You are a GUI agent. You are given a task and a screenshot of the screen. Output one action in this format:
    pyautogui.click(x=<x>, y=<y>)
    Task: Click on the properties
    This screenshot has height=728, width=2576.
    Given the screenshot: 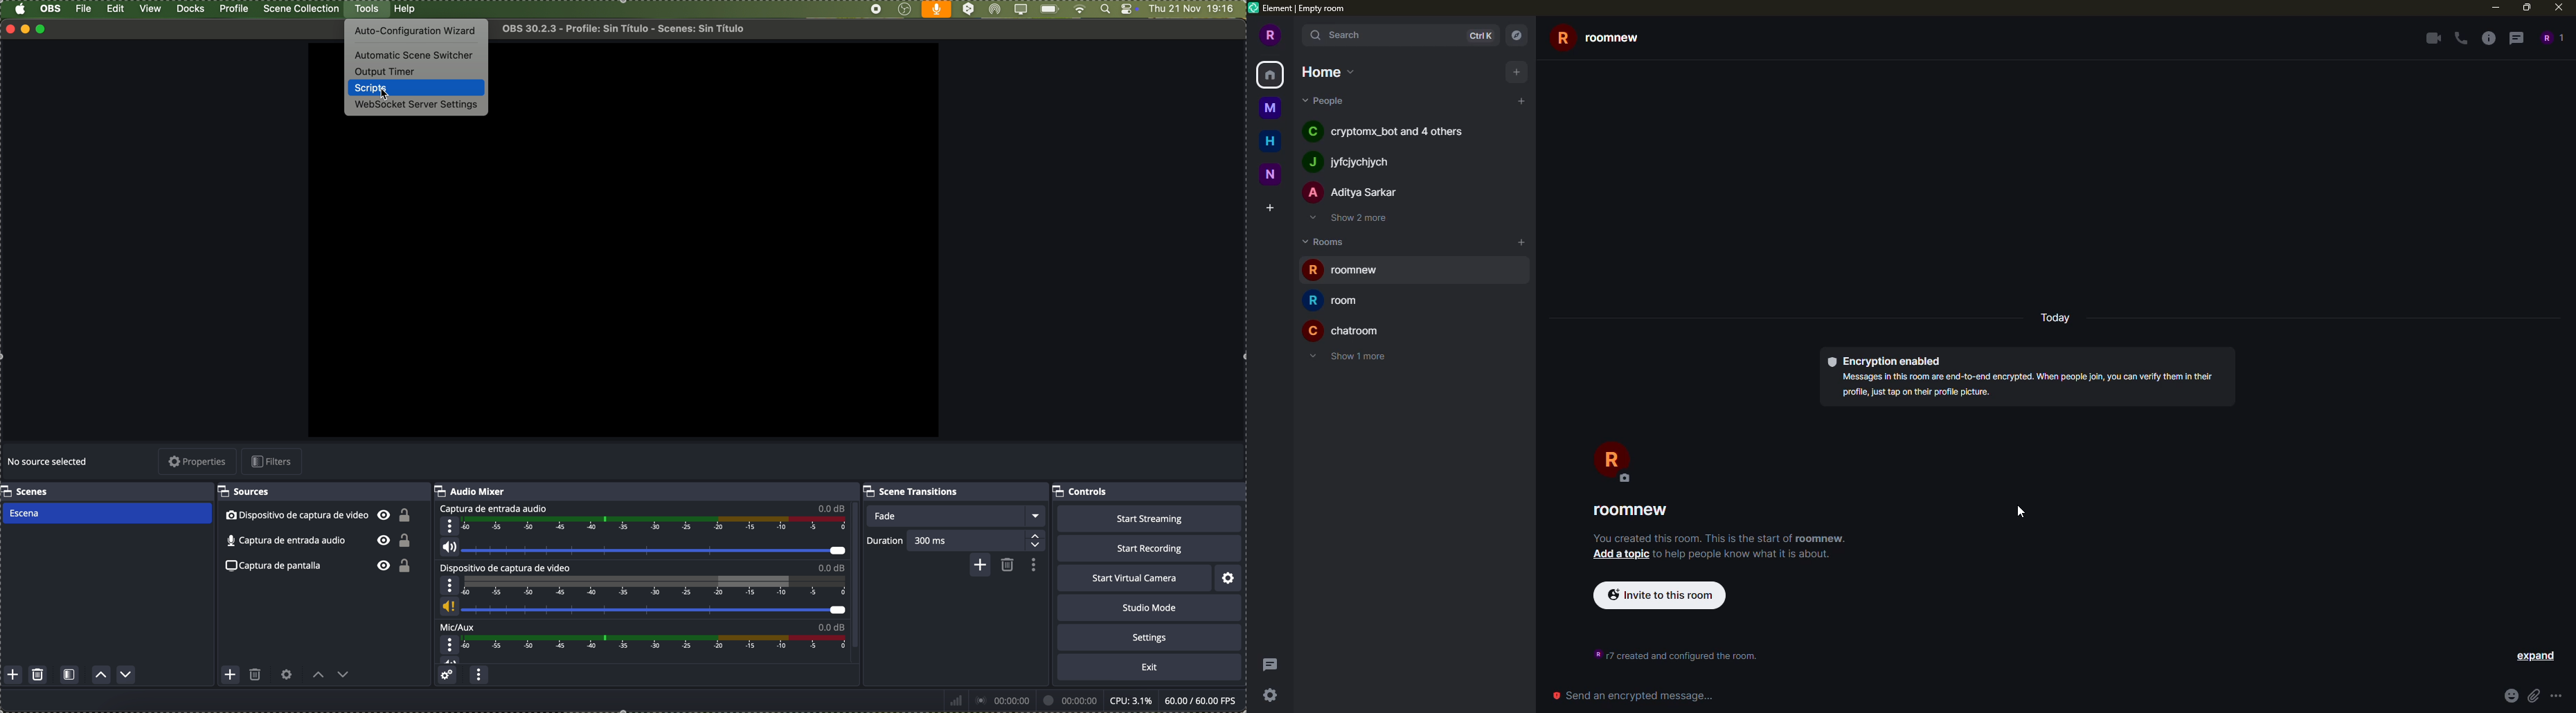 What is the action you would take?
    pyautogui.click(x=198, y=462)
    